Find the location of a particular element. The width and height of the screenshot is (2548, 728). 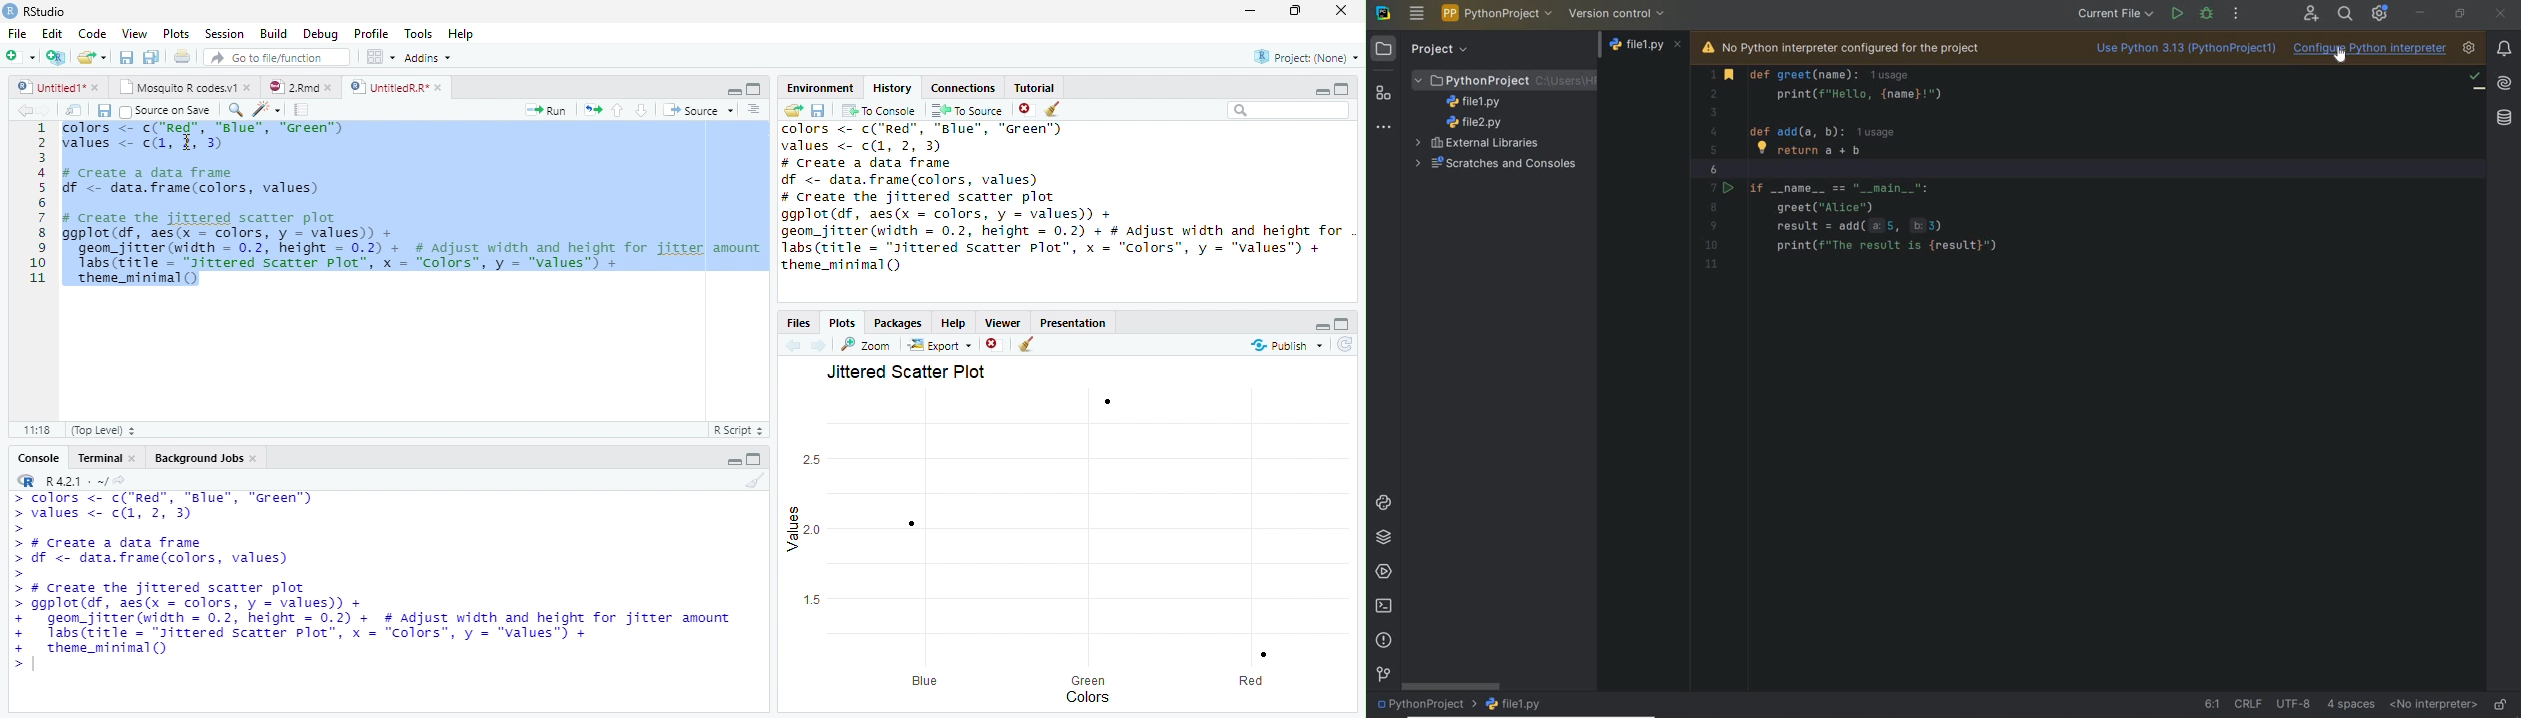

Maximize is located at coordinates (754, 458).